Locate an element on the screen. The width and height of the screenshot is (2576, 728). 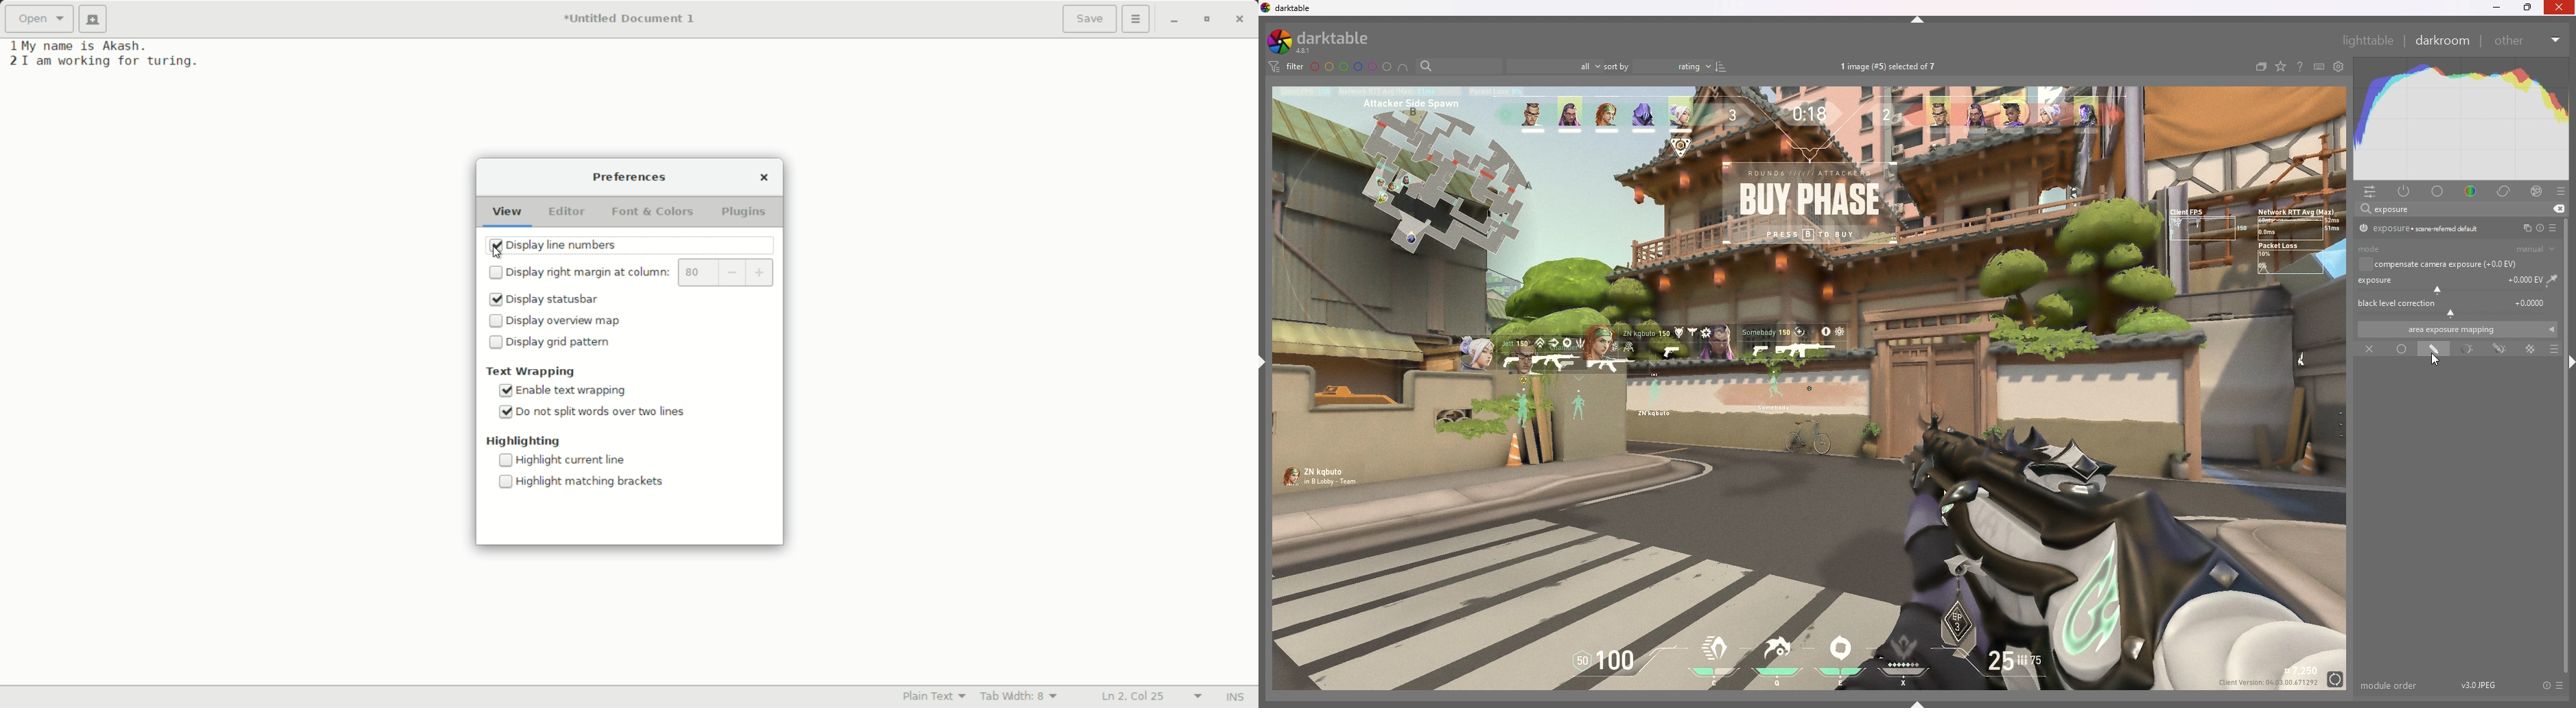
presets is located at coordinates (2554, 228).